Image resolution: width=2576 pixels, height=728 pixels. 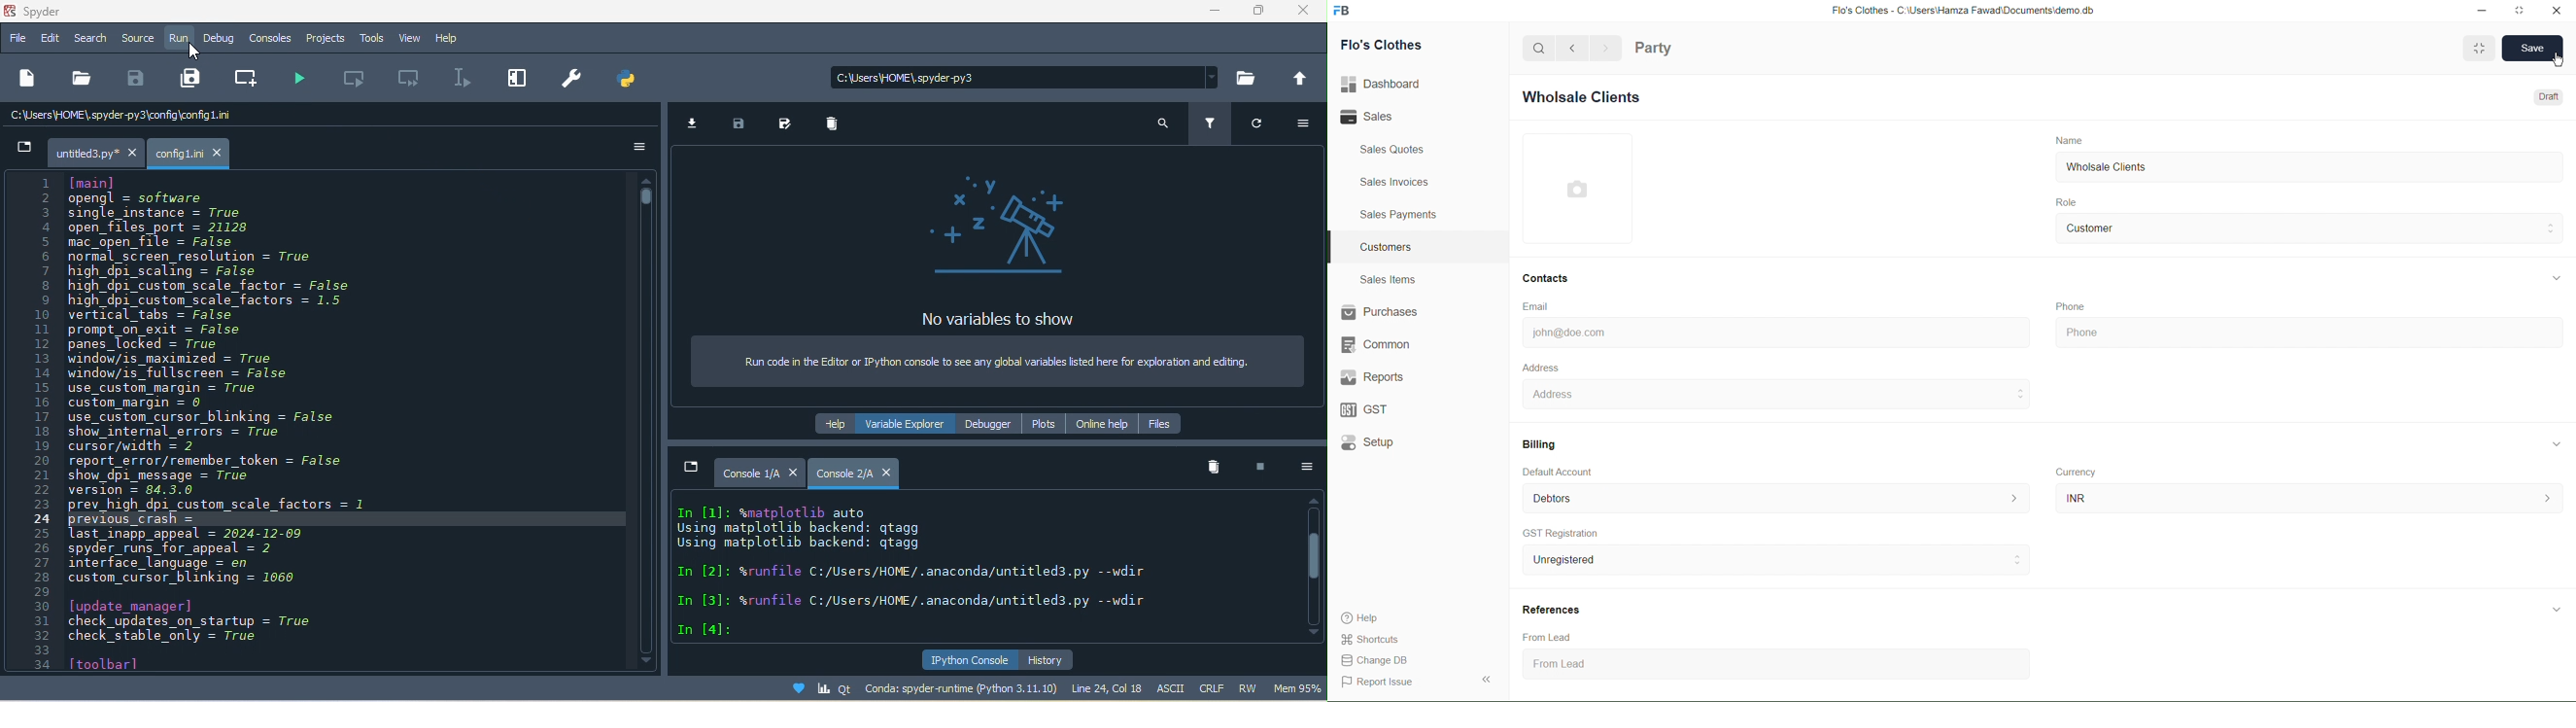 What do you see at coordinates (1536, 47) in the screenshot?
I see `search` at bounding box center [1536, 47].